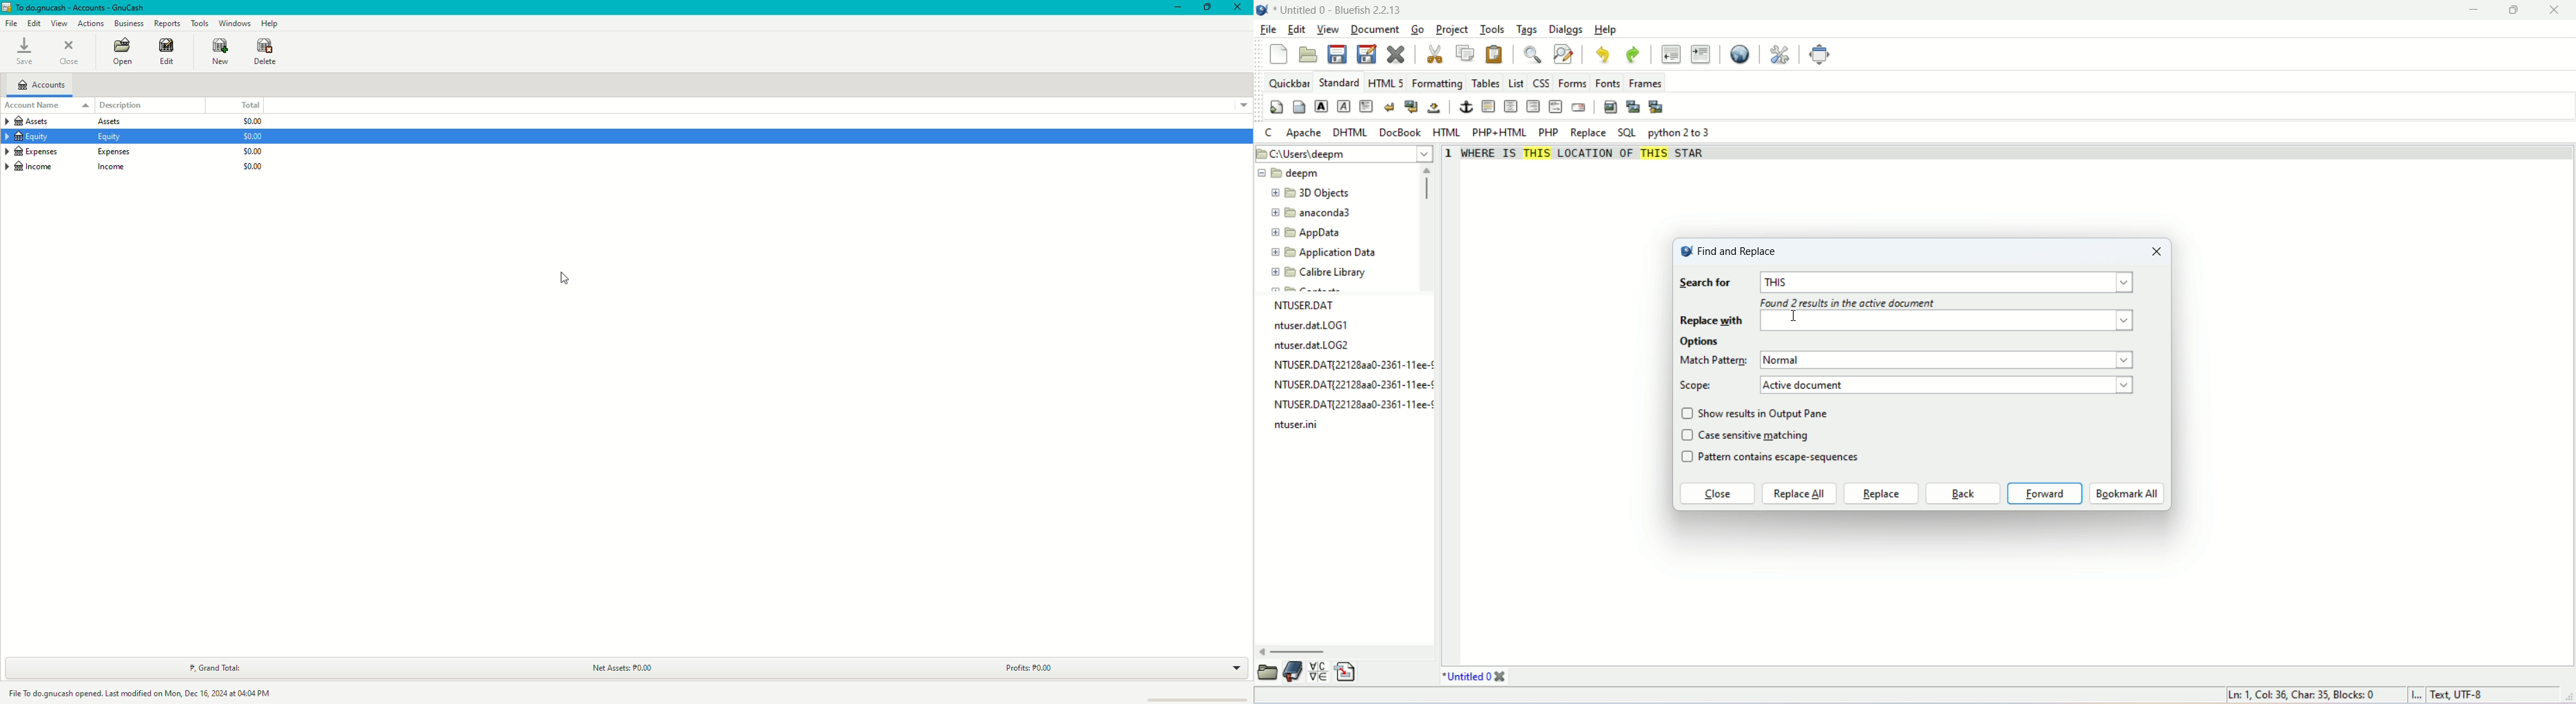 This screenshot has width=2576, height=728. Describe the element at coordinates (252, 150) in the screenshot. I see `$0` at that location.